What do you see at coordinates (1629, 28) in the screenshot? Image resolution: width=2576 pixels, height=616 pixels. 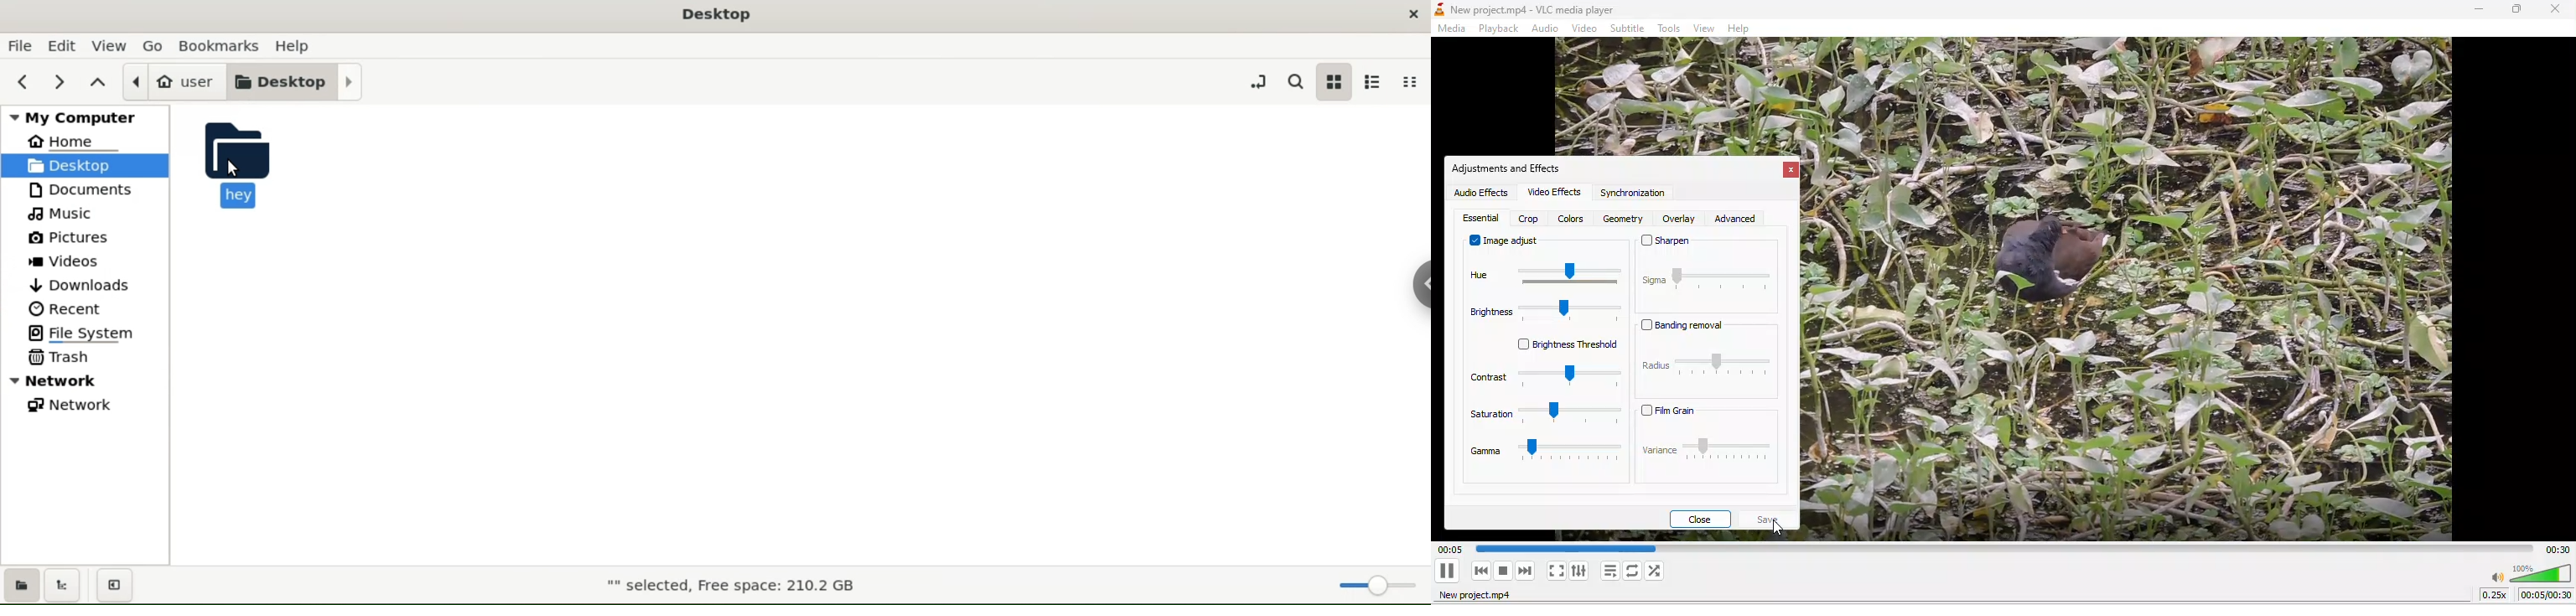 I see `subtitle` at bounding box center [1629, 28].